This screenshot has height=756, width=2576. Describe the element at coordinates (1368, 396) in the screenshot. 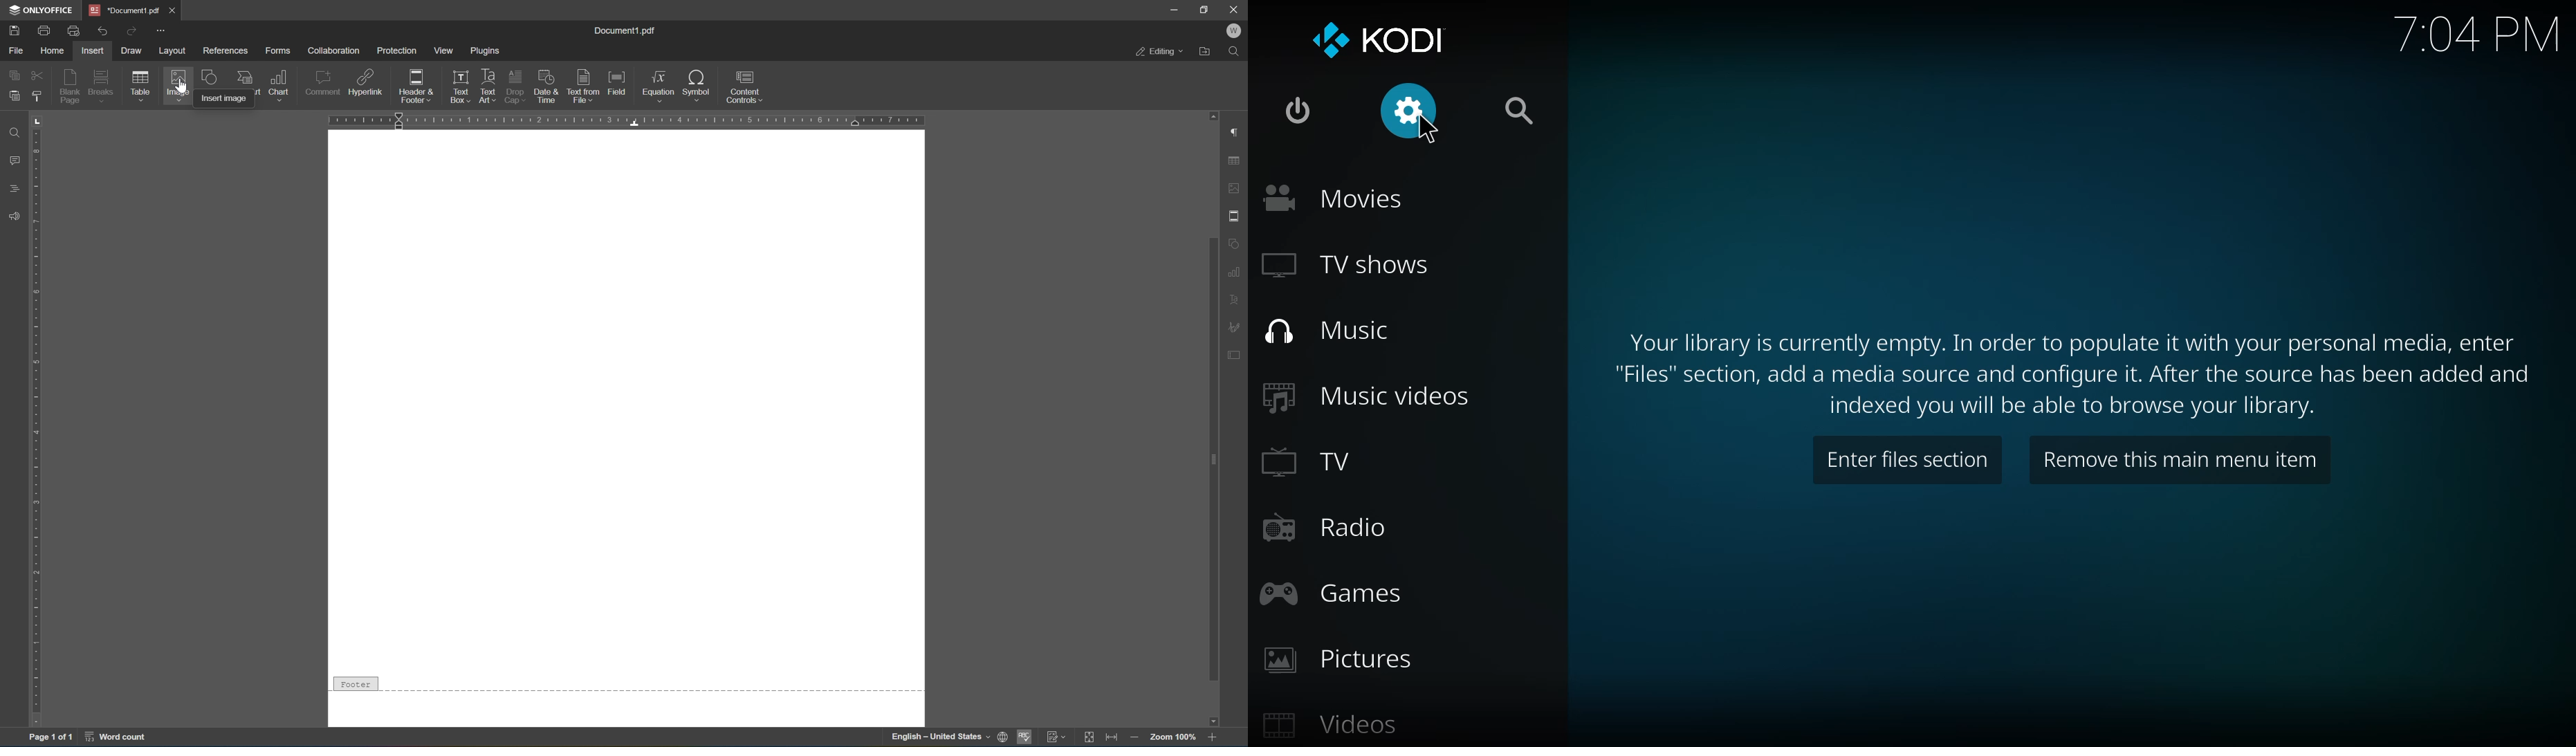

I see `music videos` at that location.